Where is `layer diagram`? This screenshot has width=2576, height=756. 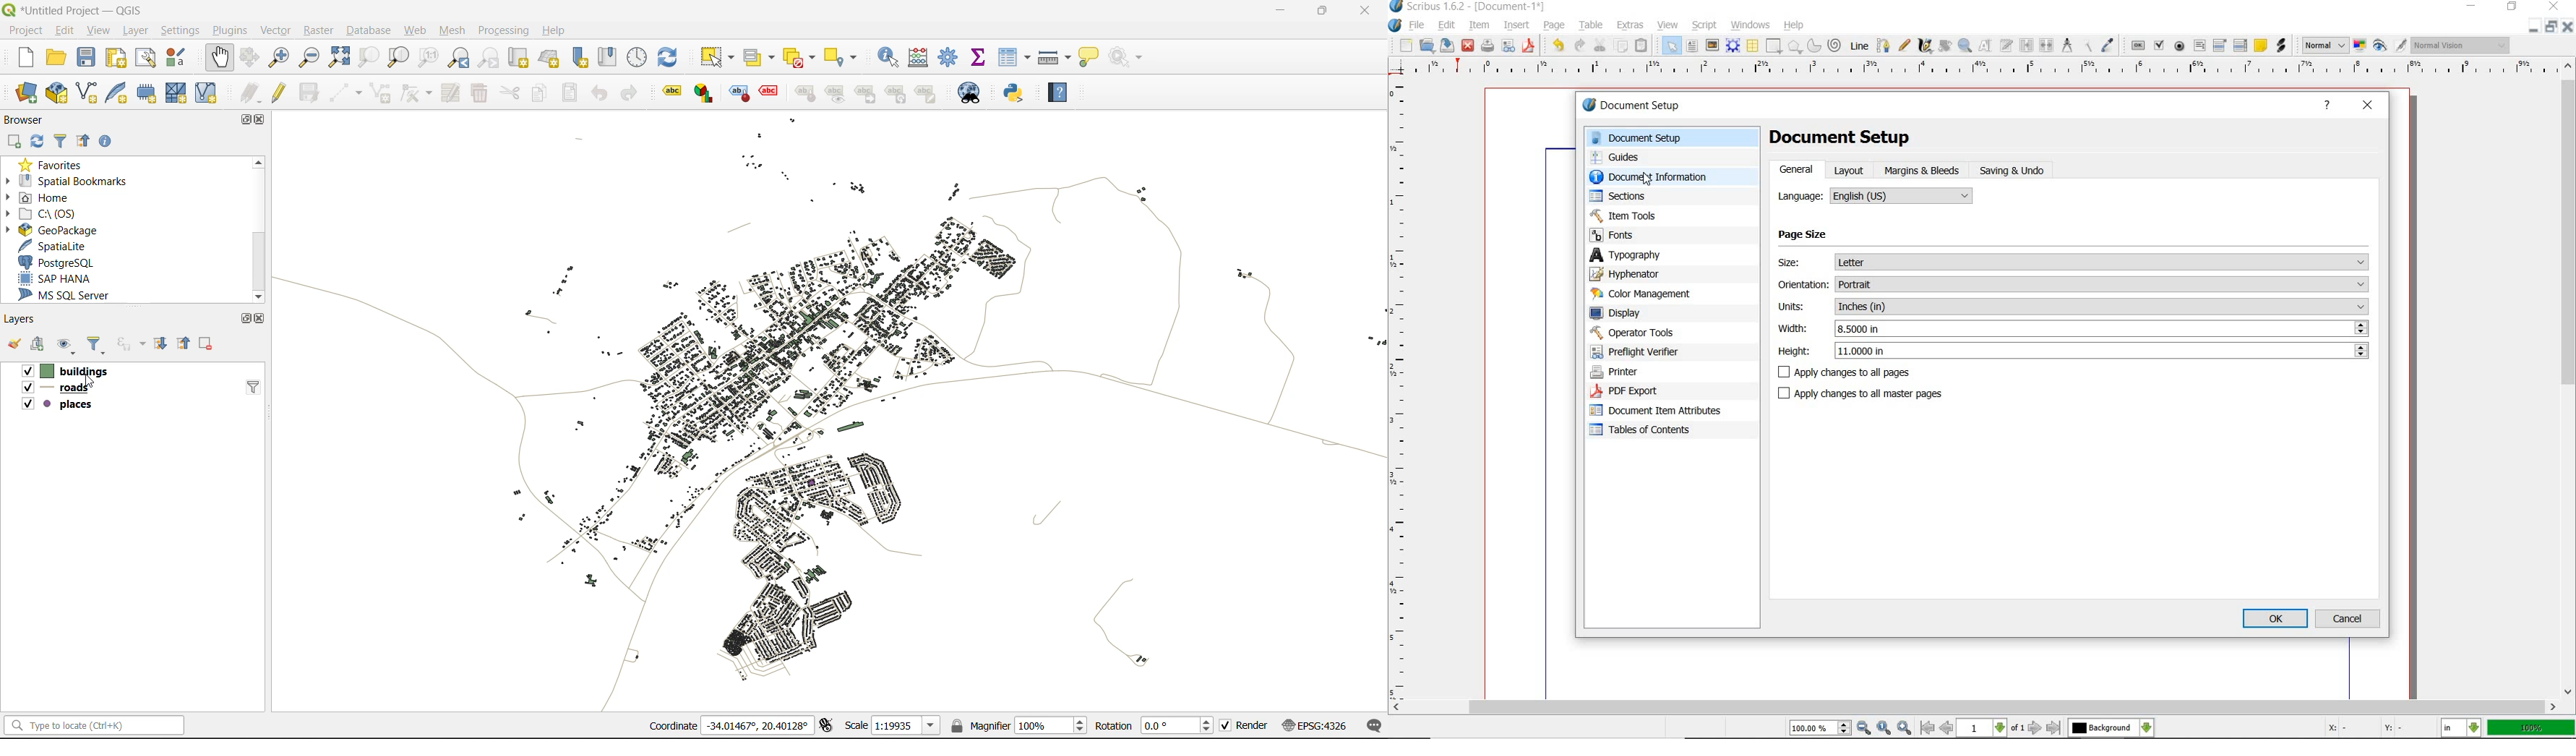 layer diagram is located at coordinates (707, 93).